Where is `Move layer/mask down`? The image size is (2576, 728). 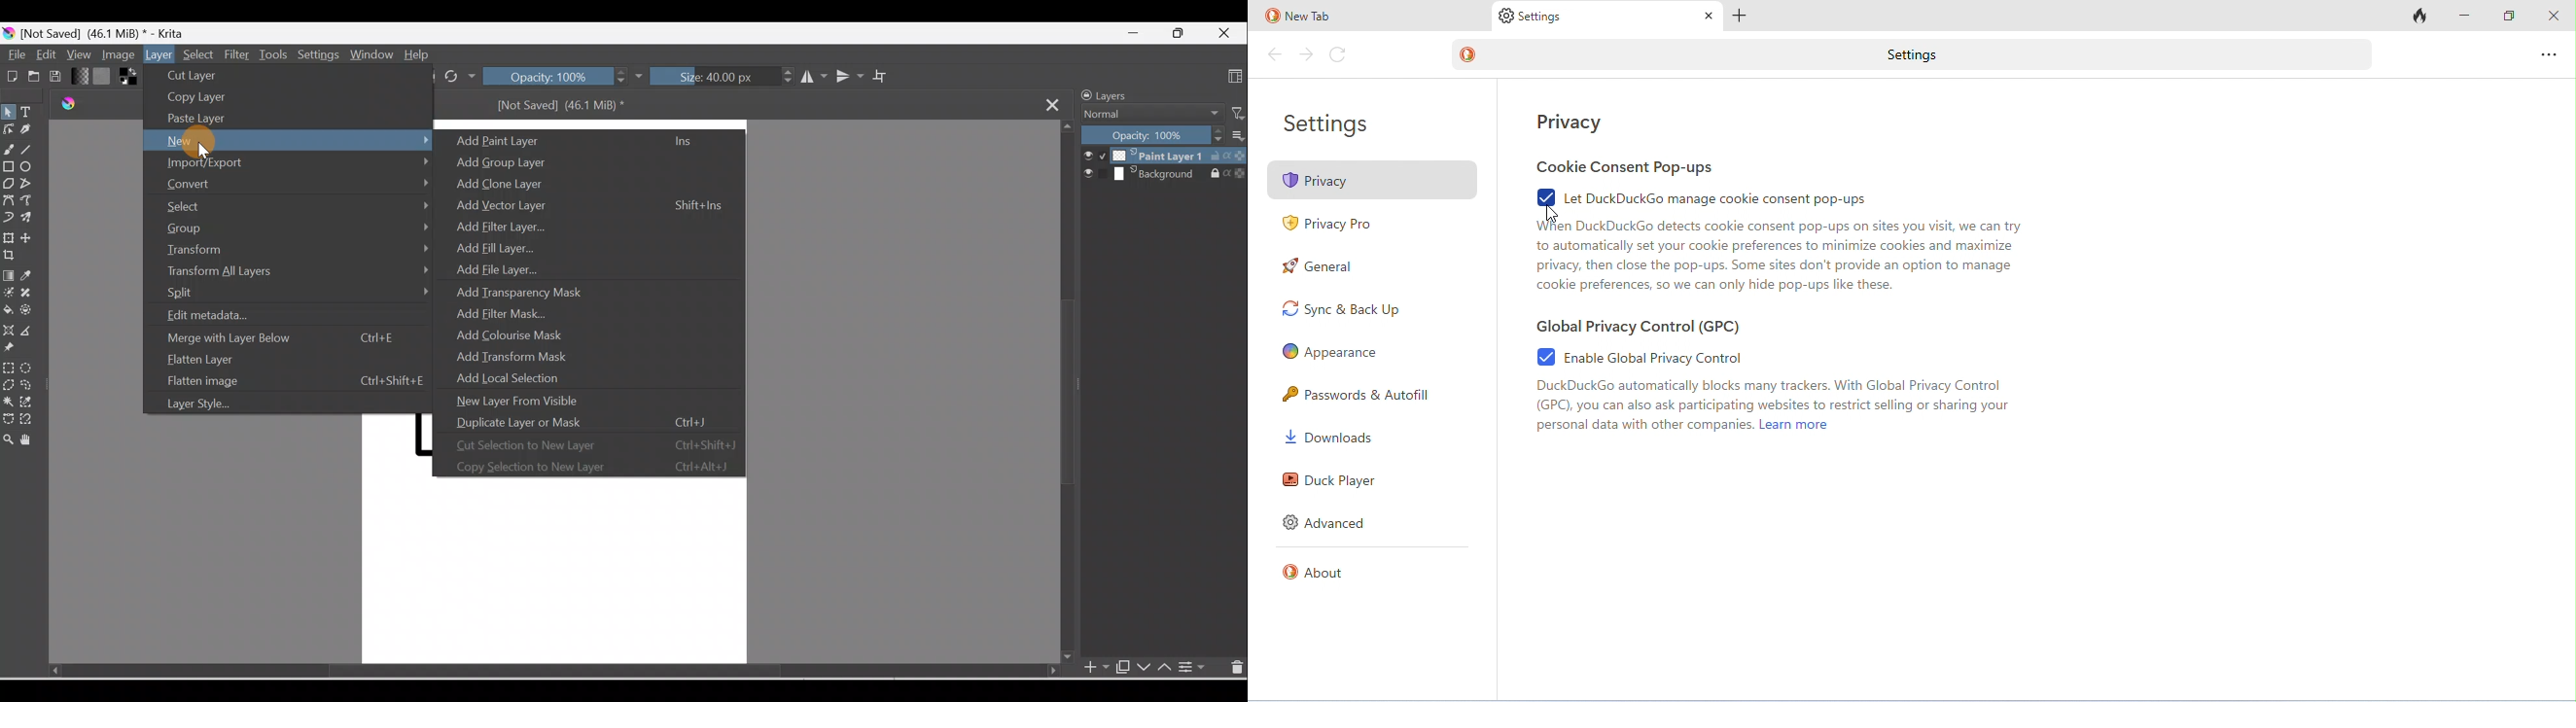 Move layer/mask down is located at coordinates (1144, 668).